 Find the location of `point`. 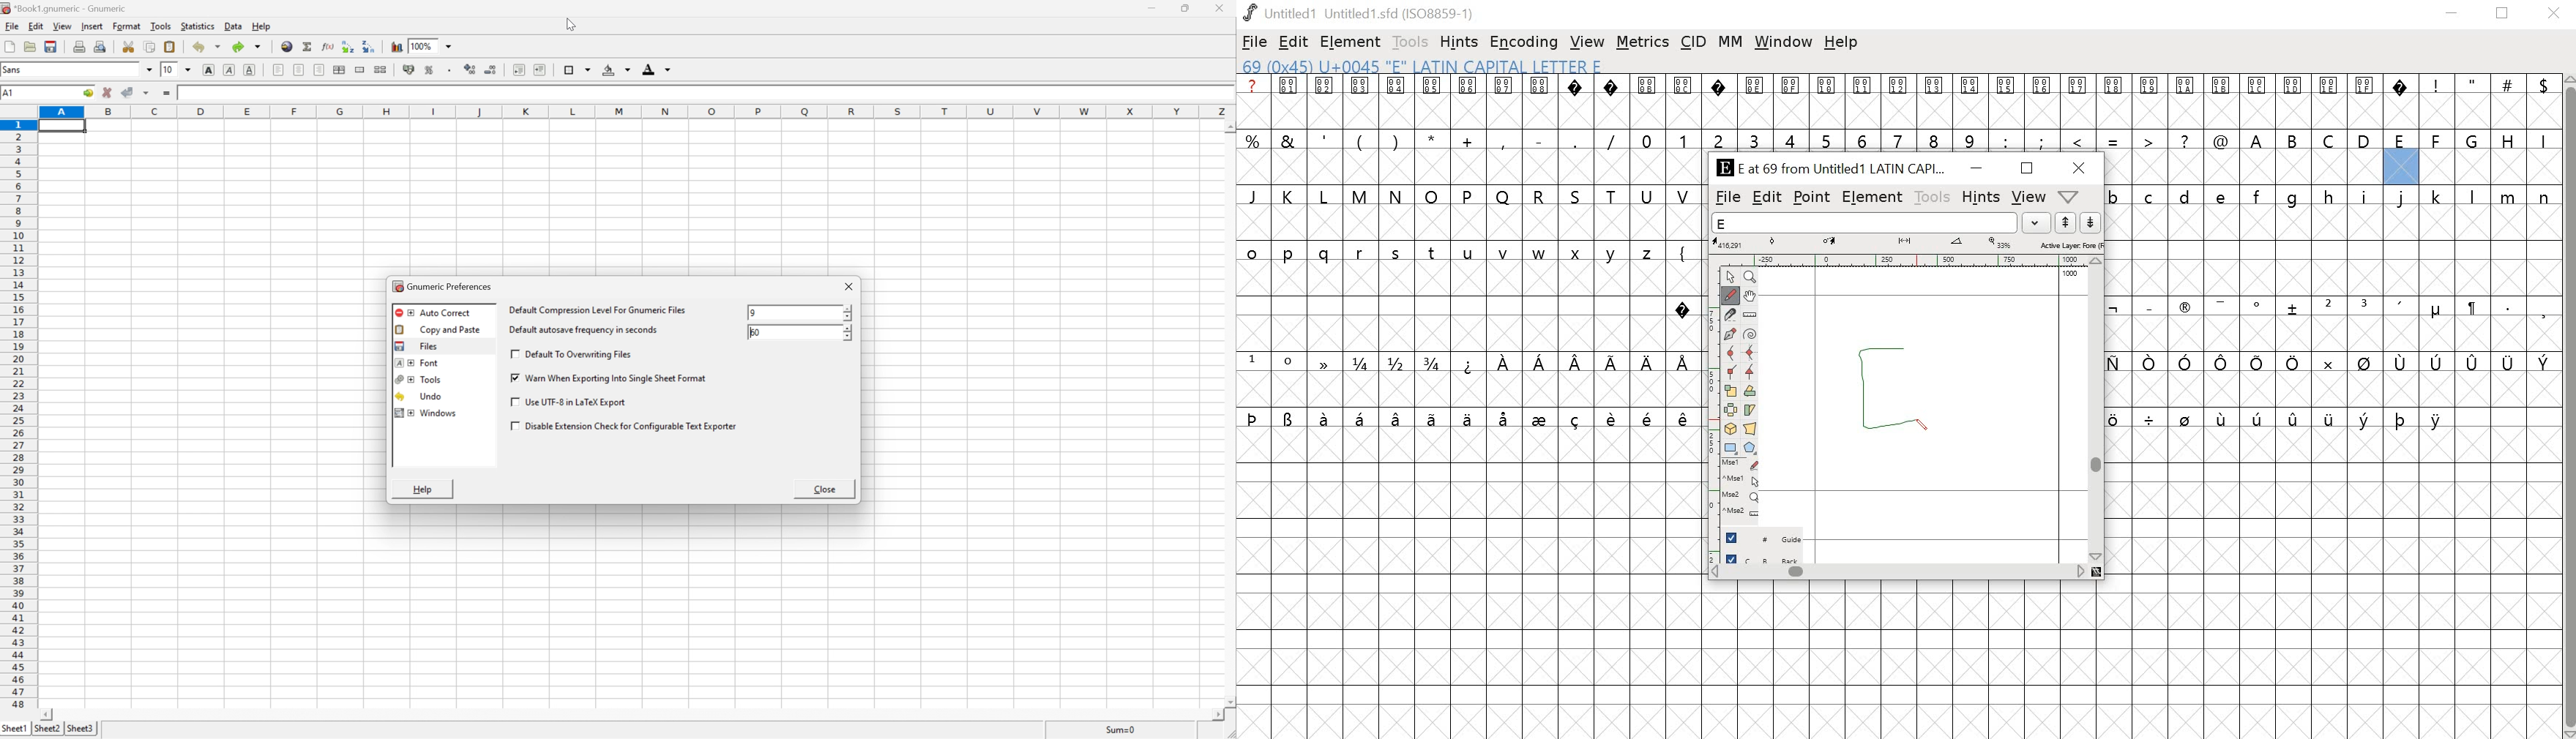

point is located at coordinates (1812, 198).